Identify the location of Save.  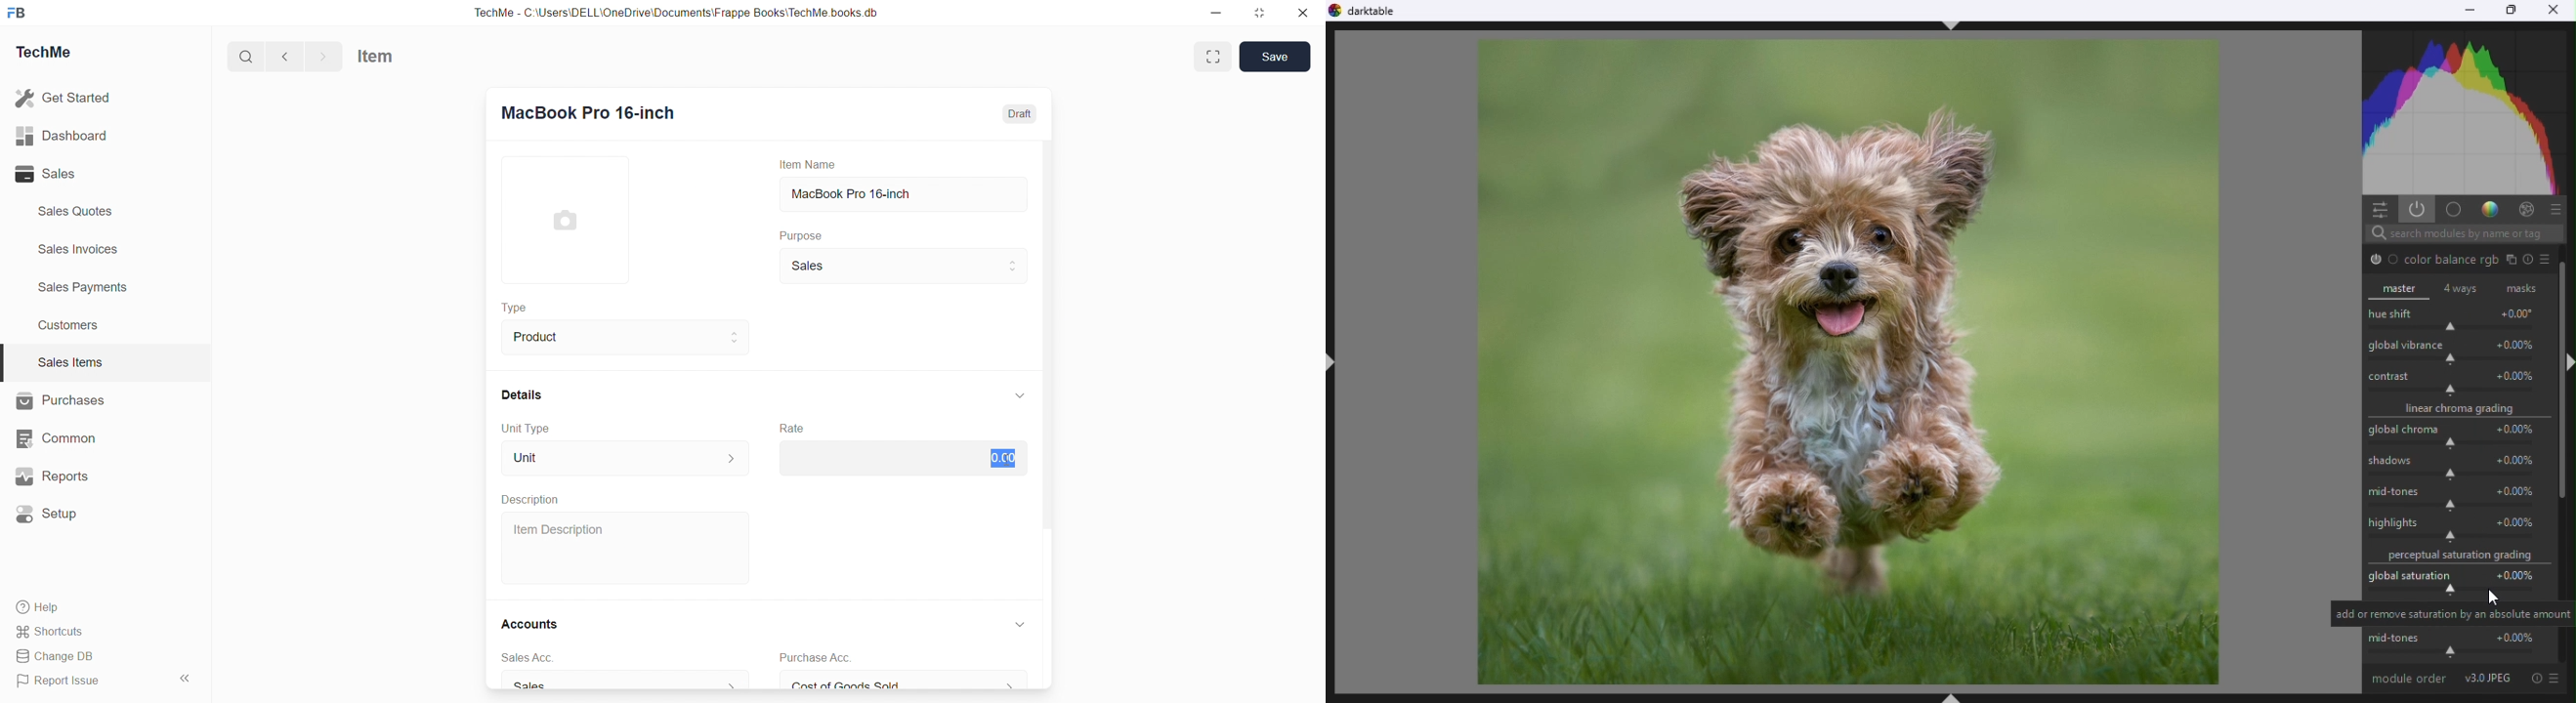
(1279, 57).